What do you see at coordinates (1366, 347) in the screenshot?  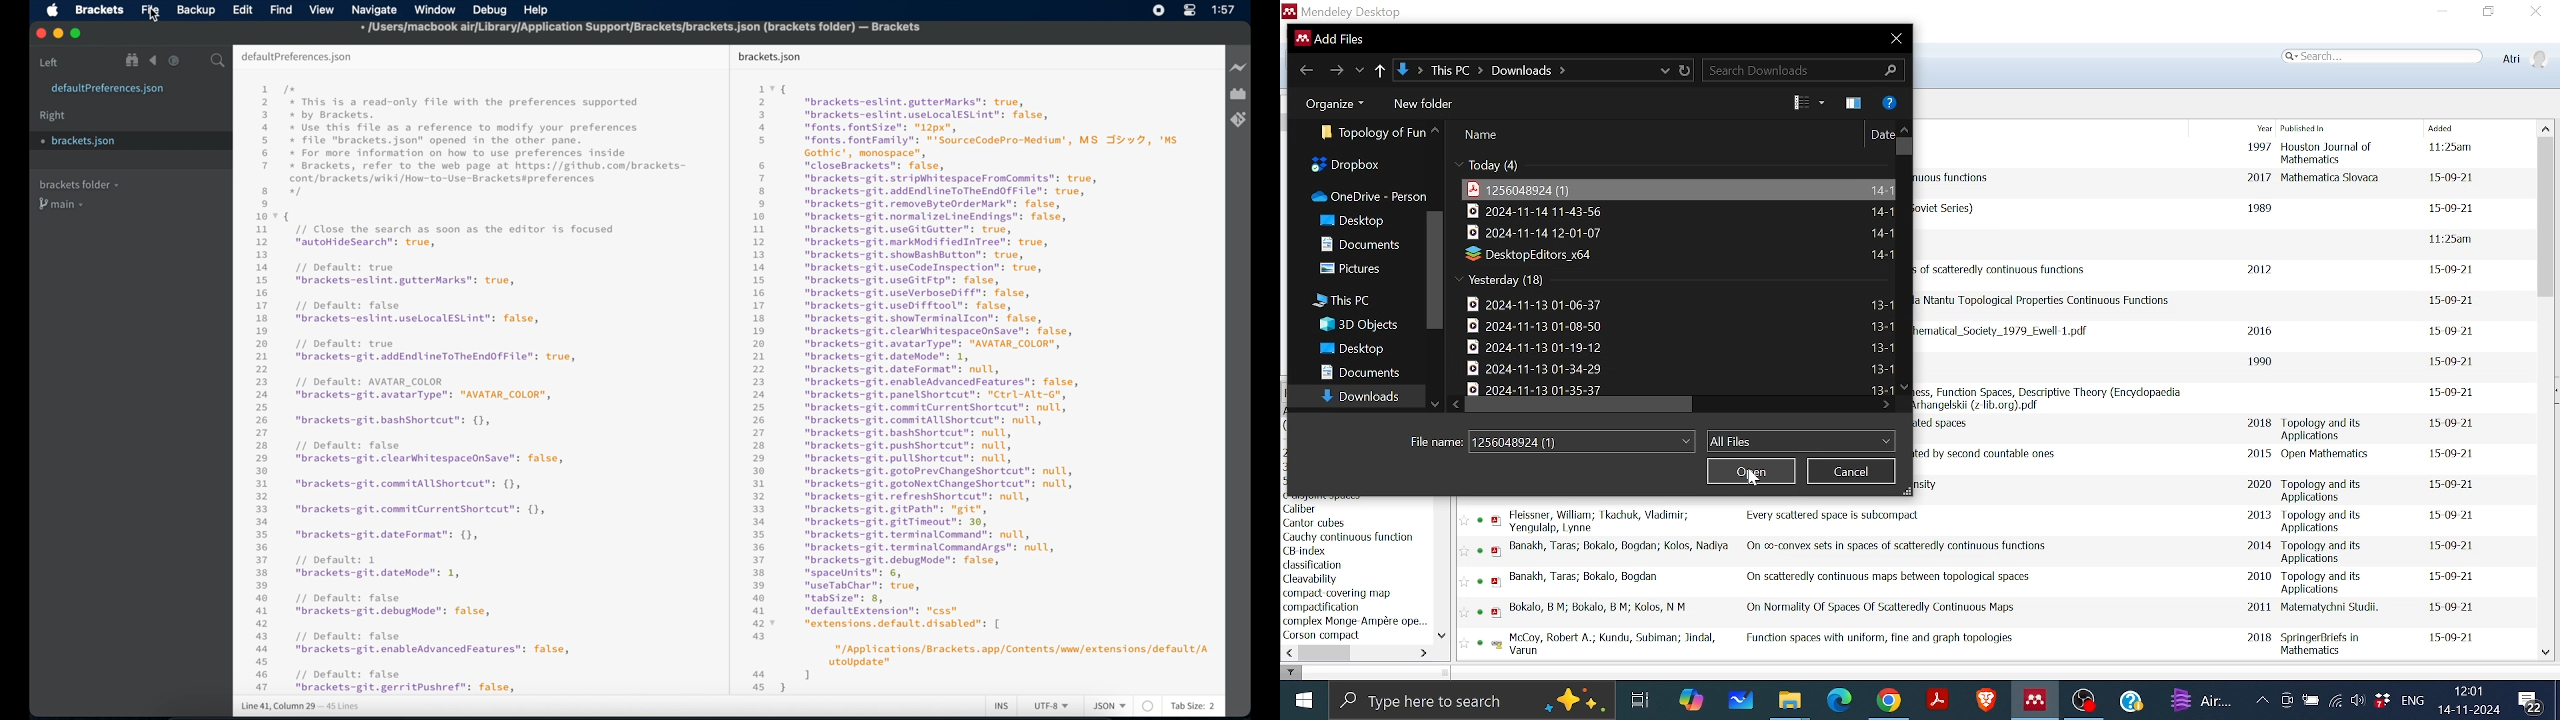 I see `Desktop` at bounding box center [1366, 347].